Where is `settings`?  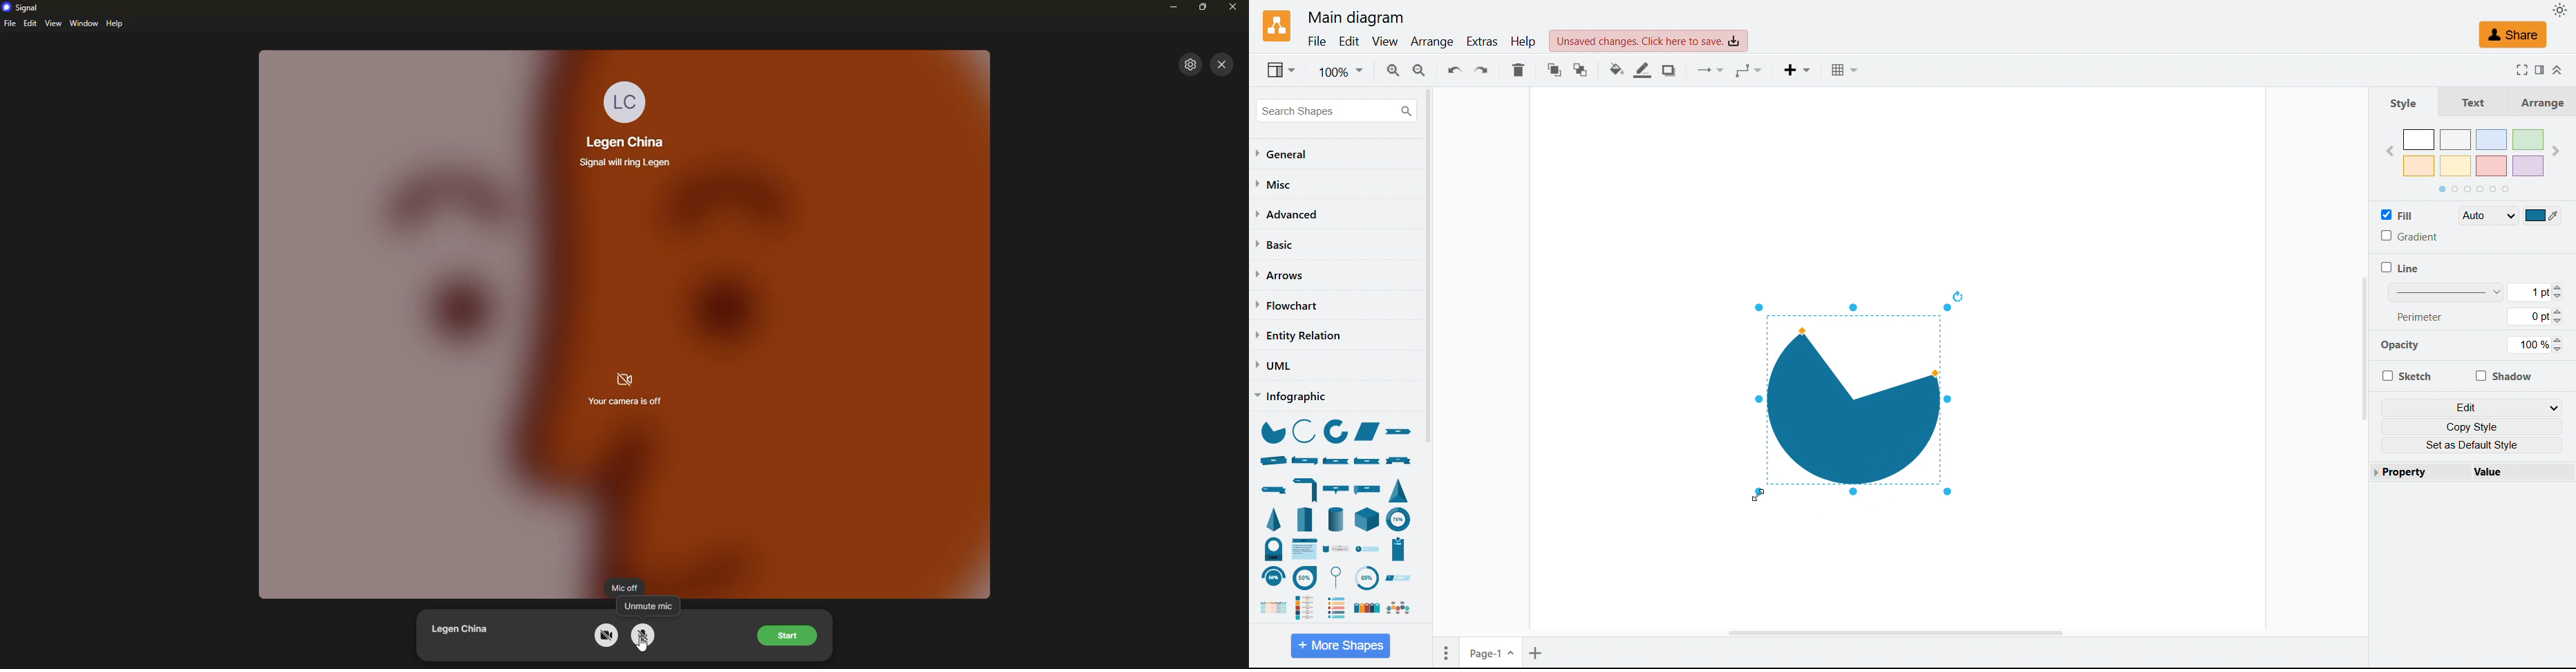
settings is located at coordinates (1192, 64).